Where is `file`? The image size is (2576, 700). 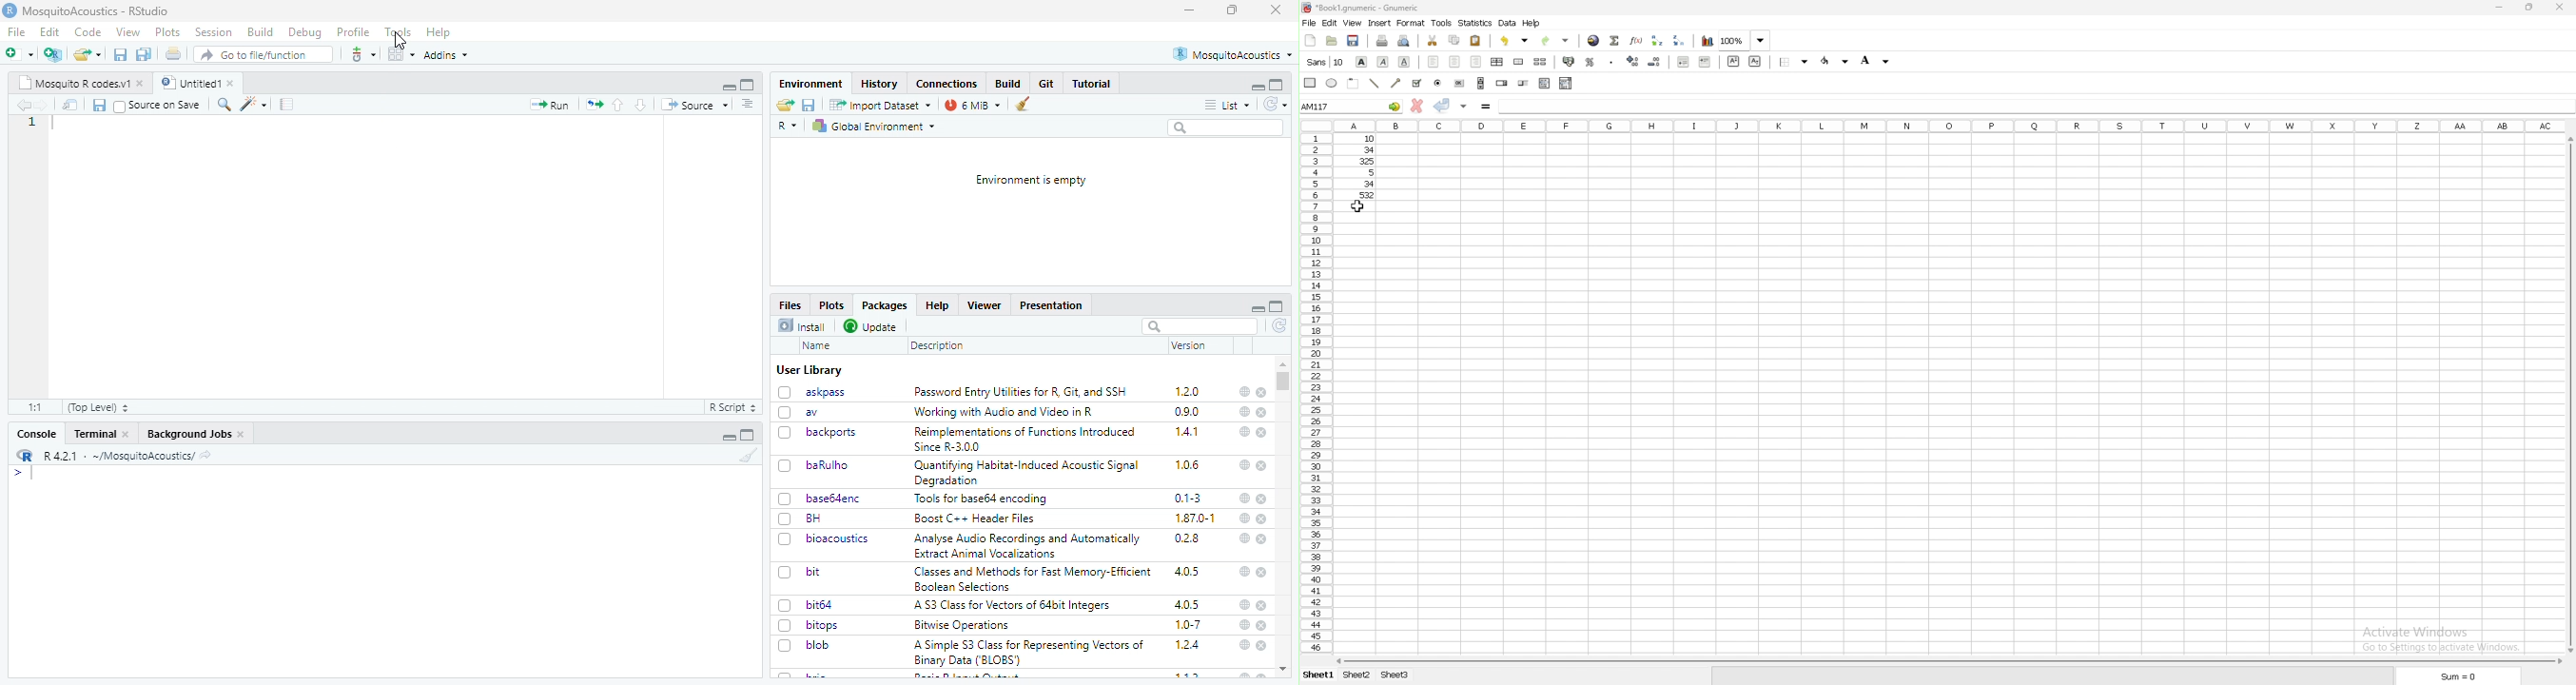
file is located at coordinates (1310, 23).